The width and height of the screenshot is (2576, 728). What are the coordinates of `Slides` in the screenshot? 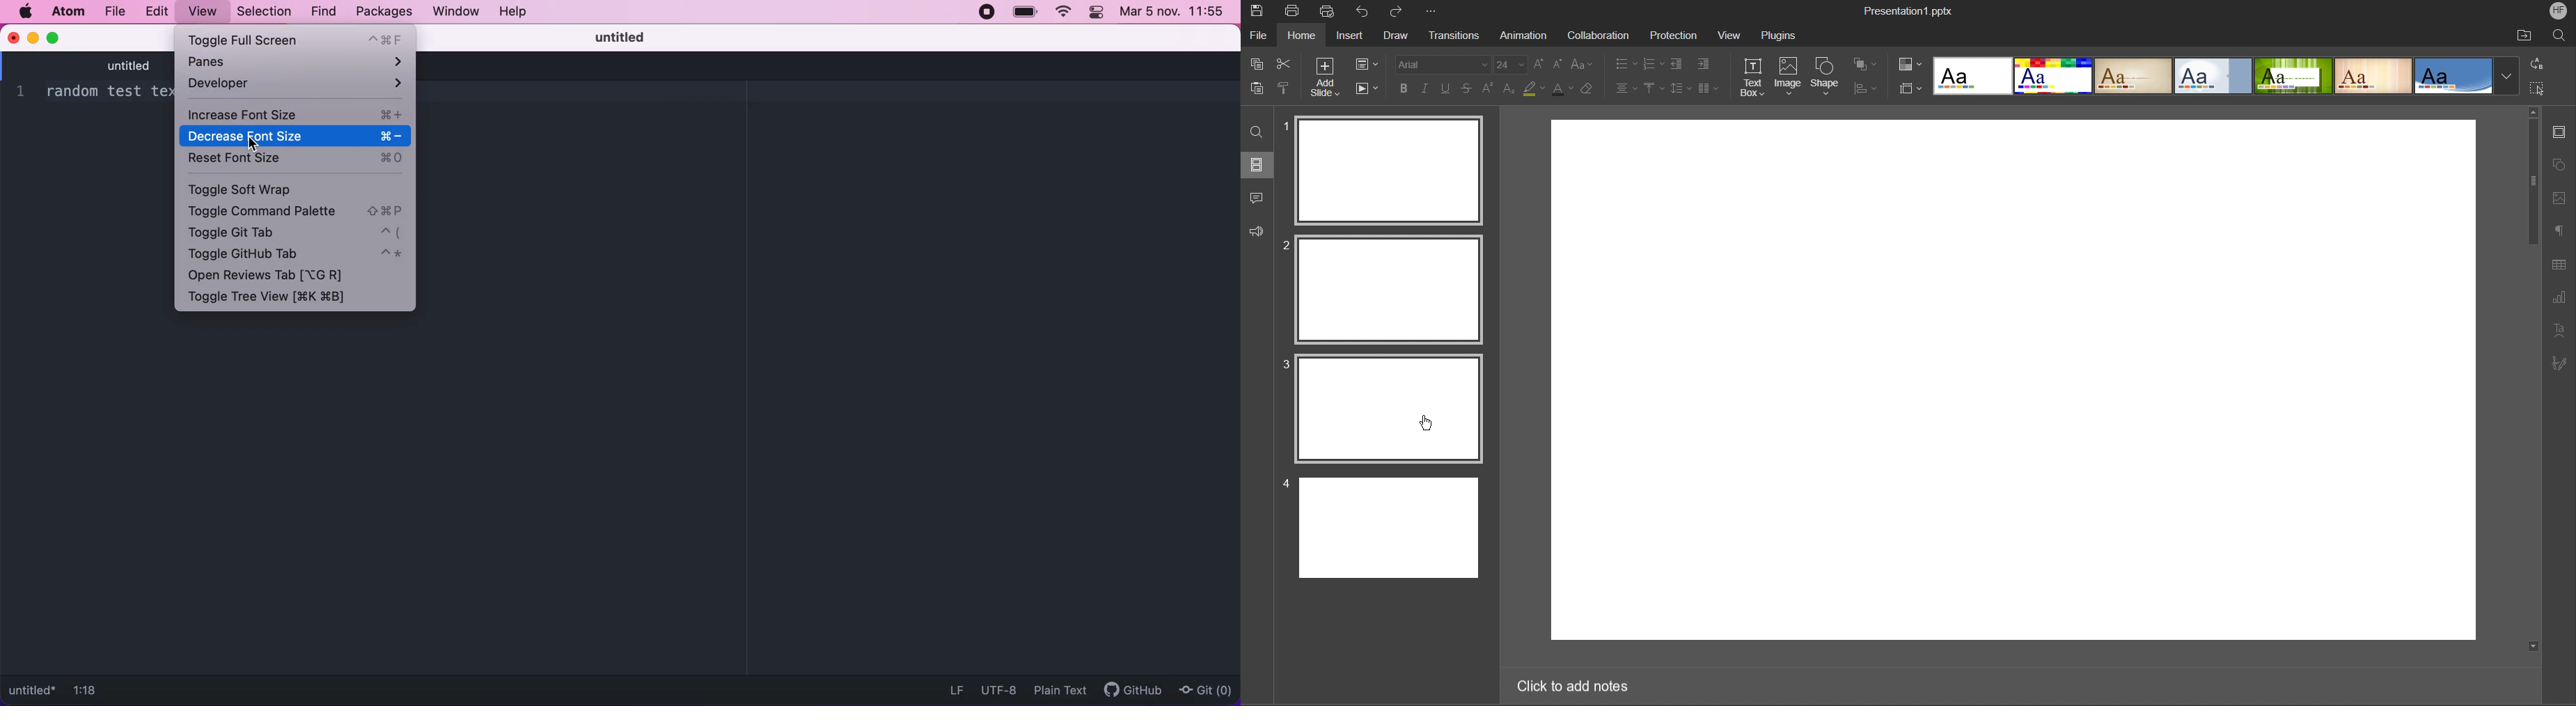 It's located at (1259, 164).